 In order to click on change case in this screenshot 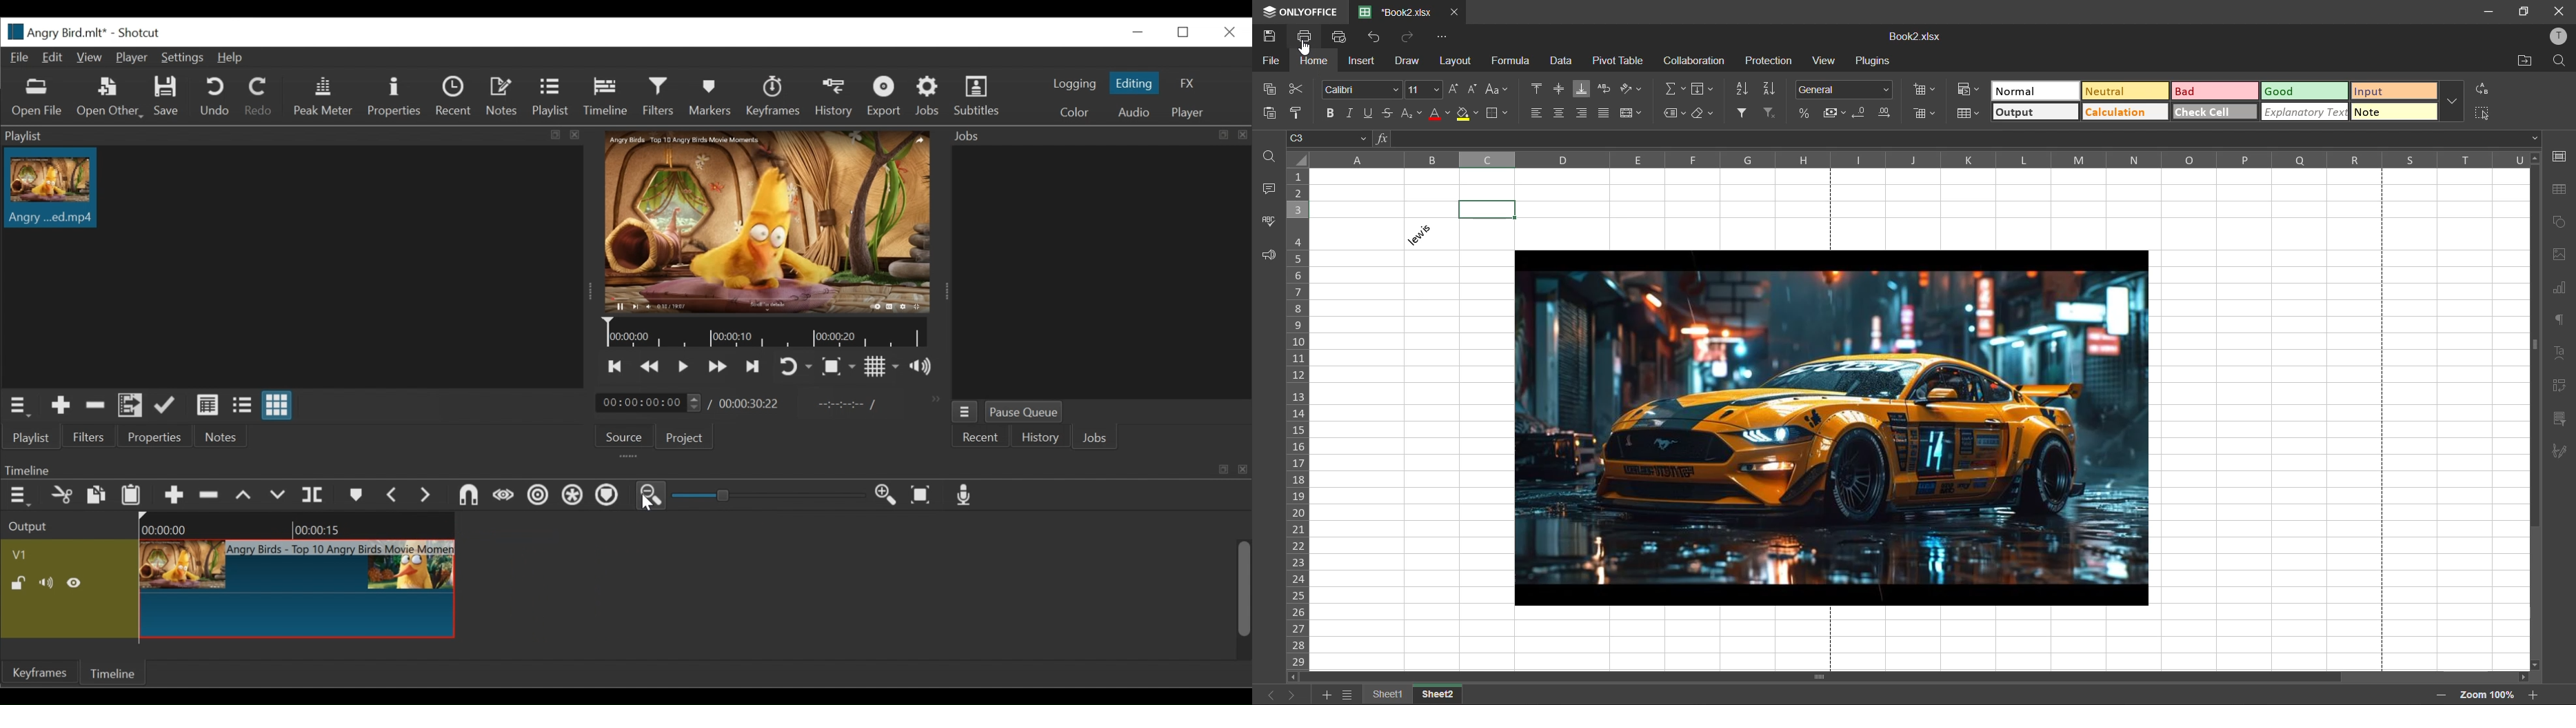, I will do `click(1496, 90)`.